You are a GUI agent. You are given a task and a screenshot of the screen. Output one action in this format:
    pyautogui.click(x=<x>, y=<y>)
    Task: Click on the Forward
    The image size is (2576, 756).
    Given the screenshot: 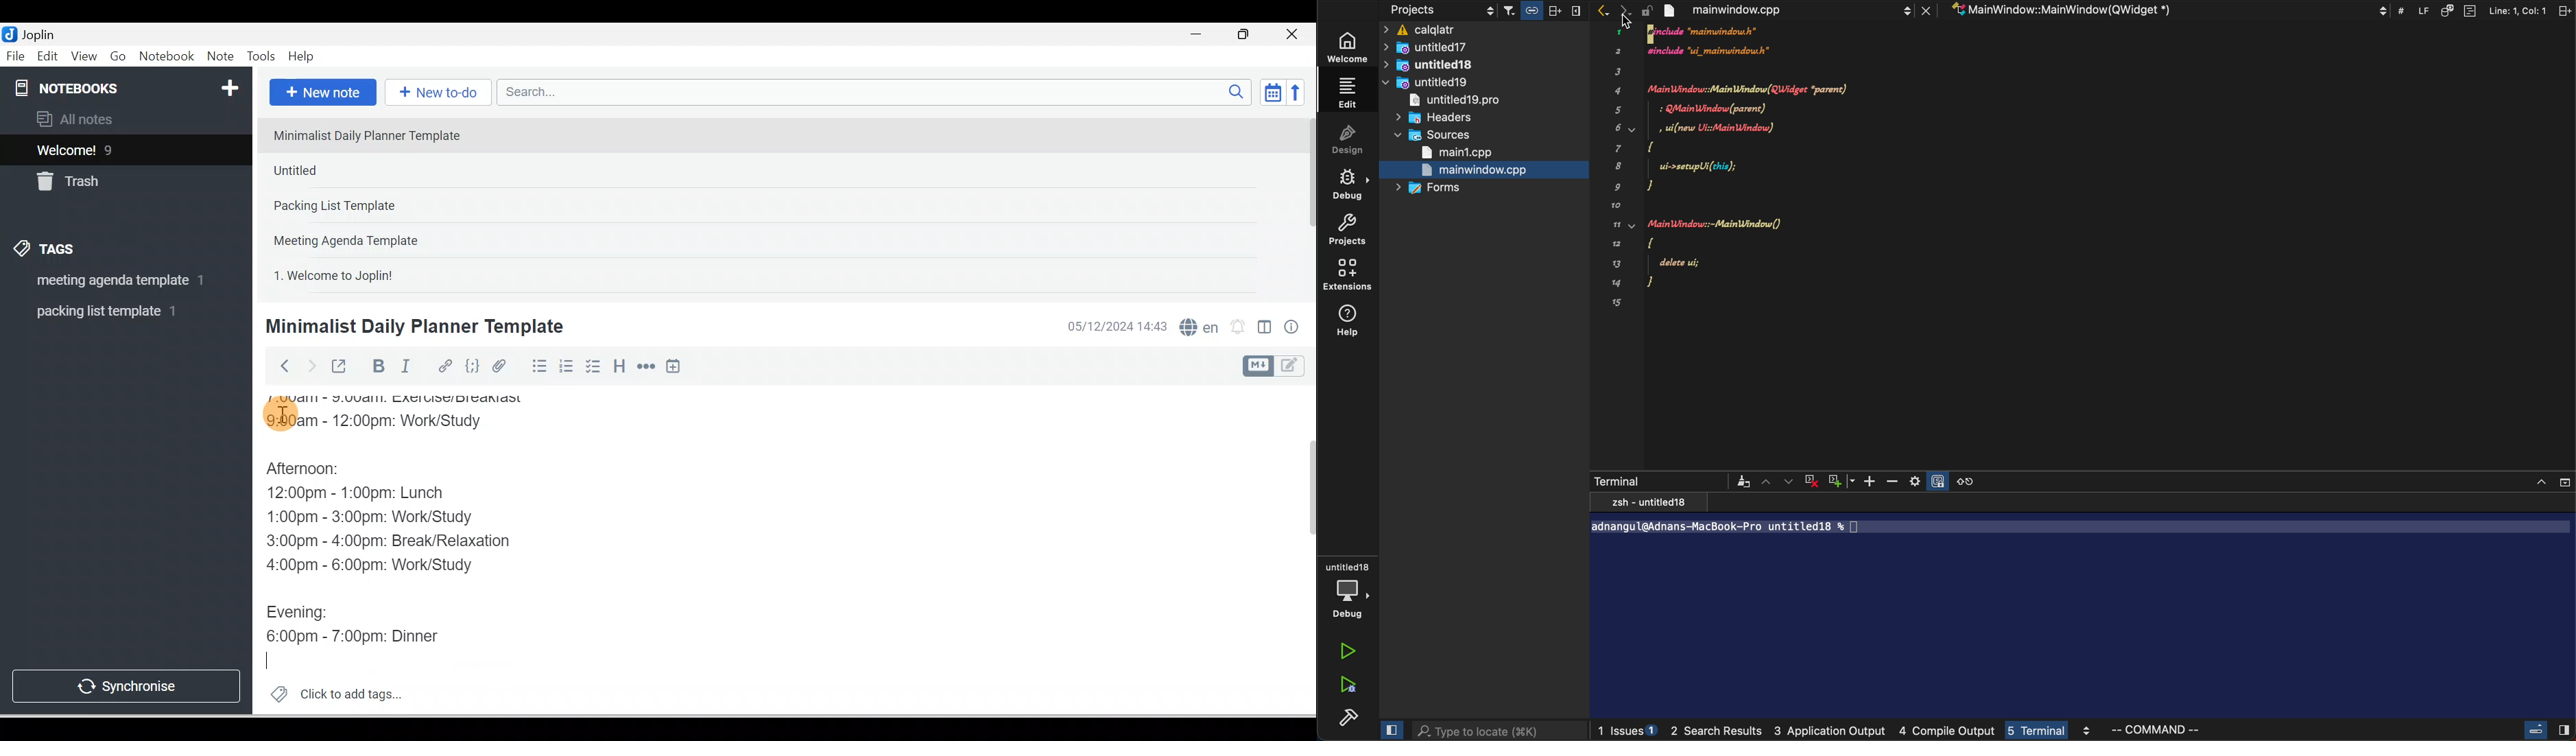 What is the action you would take?
    pyautogui.click(x=310, y=365)
    